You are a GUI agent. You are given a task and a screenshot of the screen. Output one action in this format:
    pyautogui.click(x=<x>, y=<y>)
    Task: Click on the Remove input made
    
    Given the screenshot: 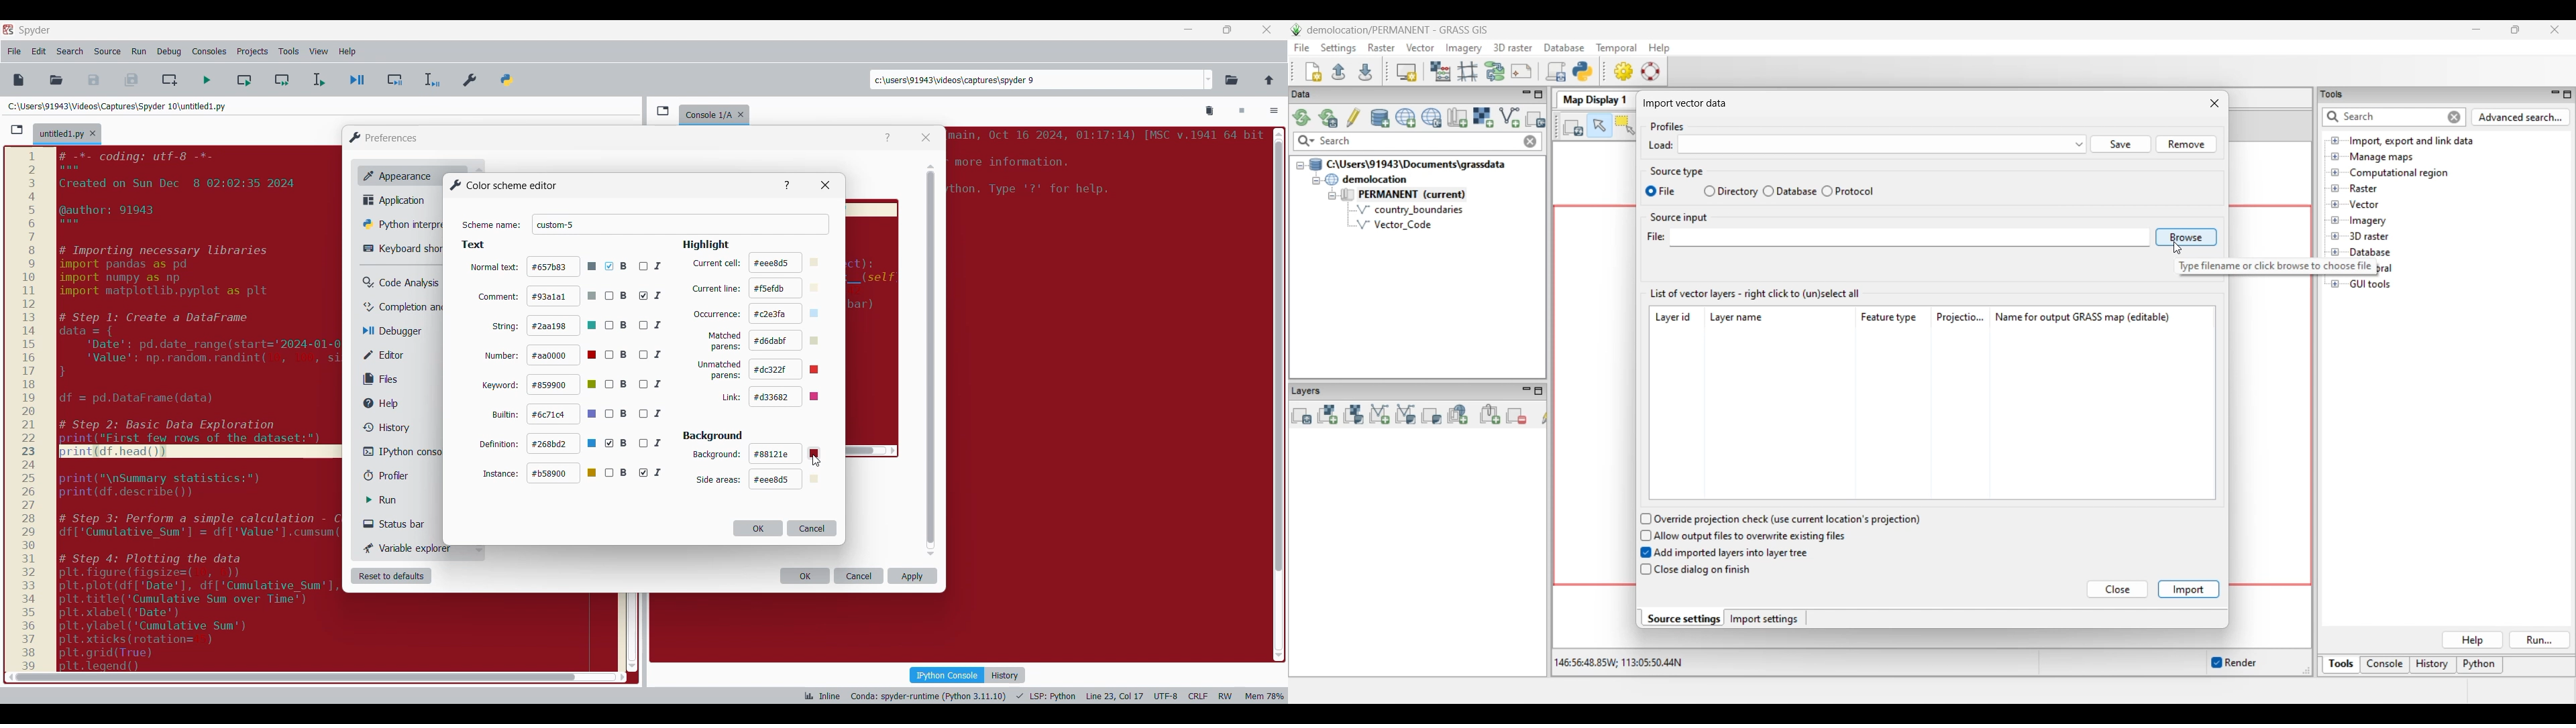 What is the action you would take?
    pyautogui.click(x=2186, y=144)
    